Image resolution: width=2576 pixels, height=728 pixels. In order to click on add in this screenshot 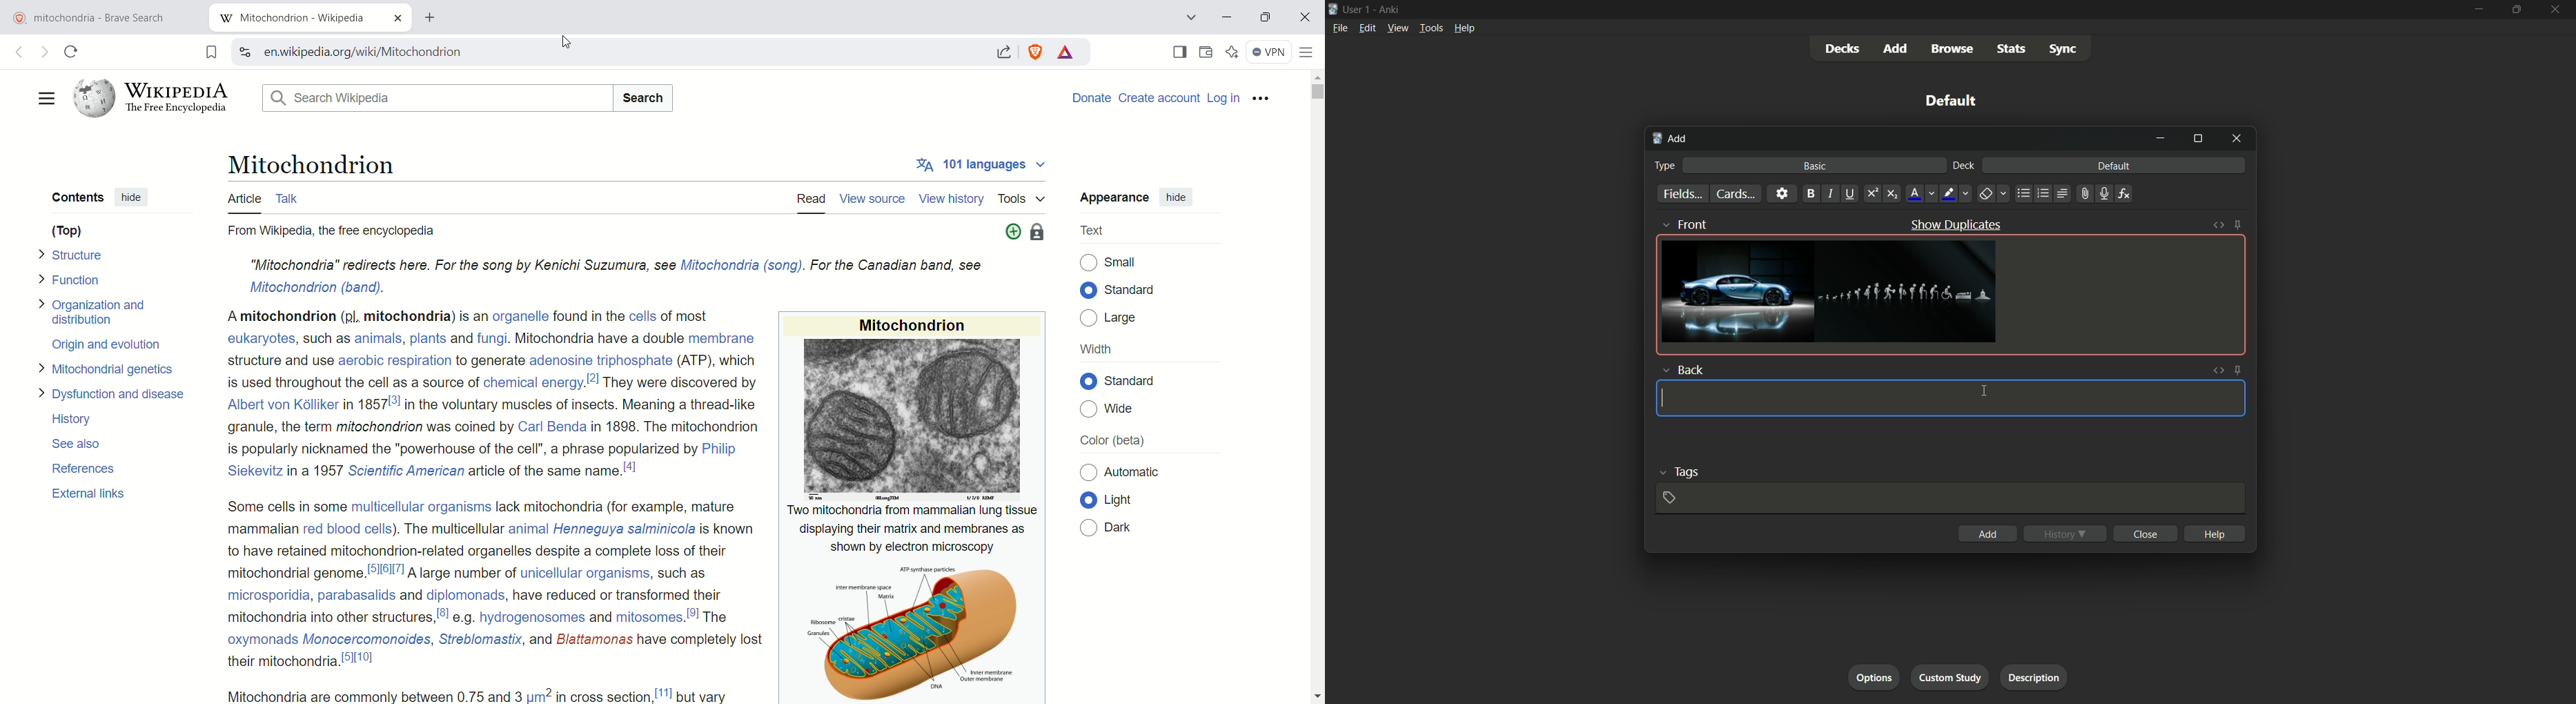, I will do `click(1987, 533)`.